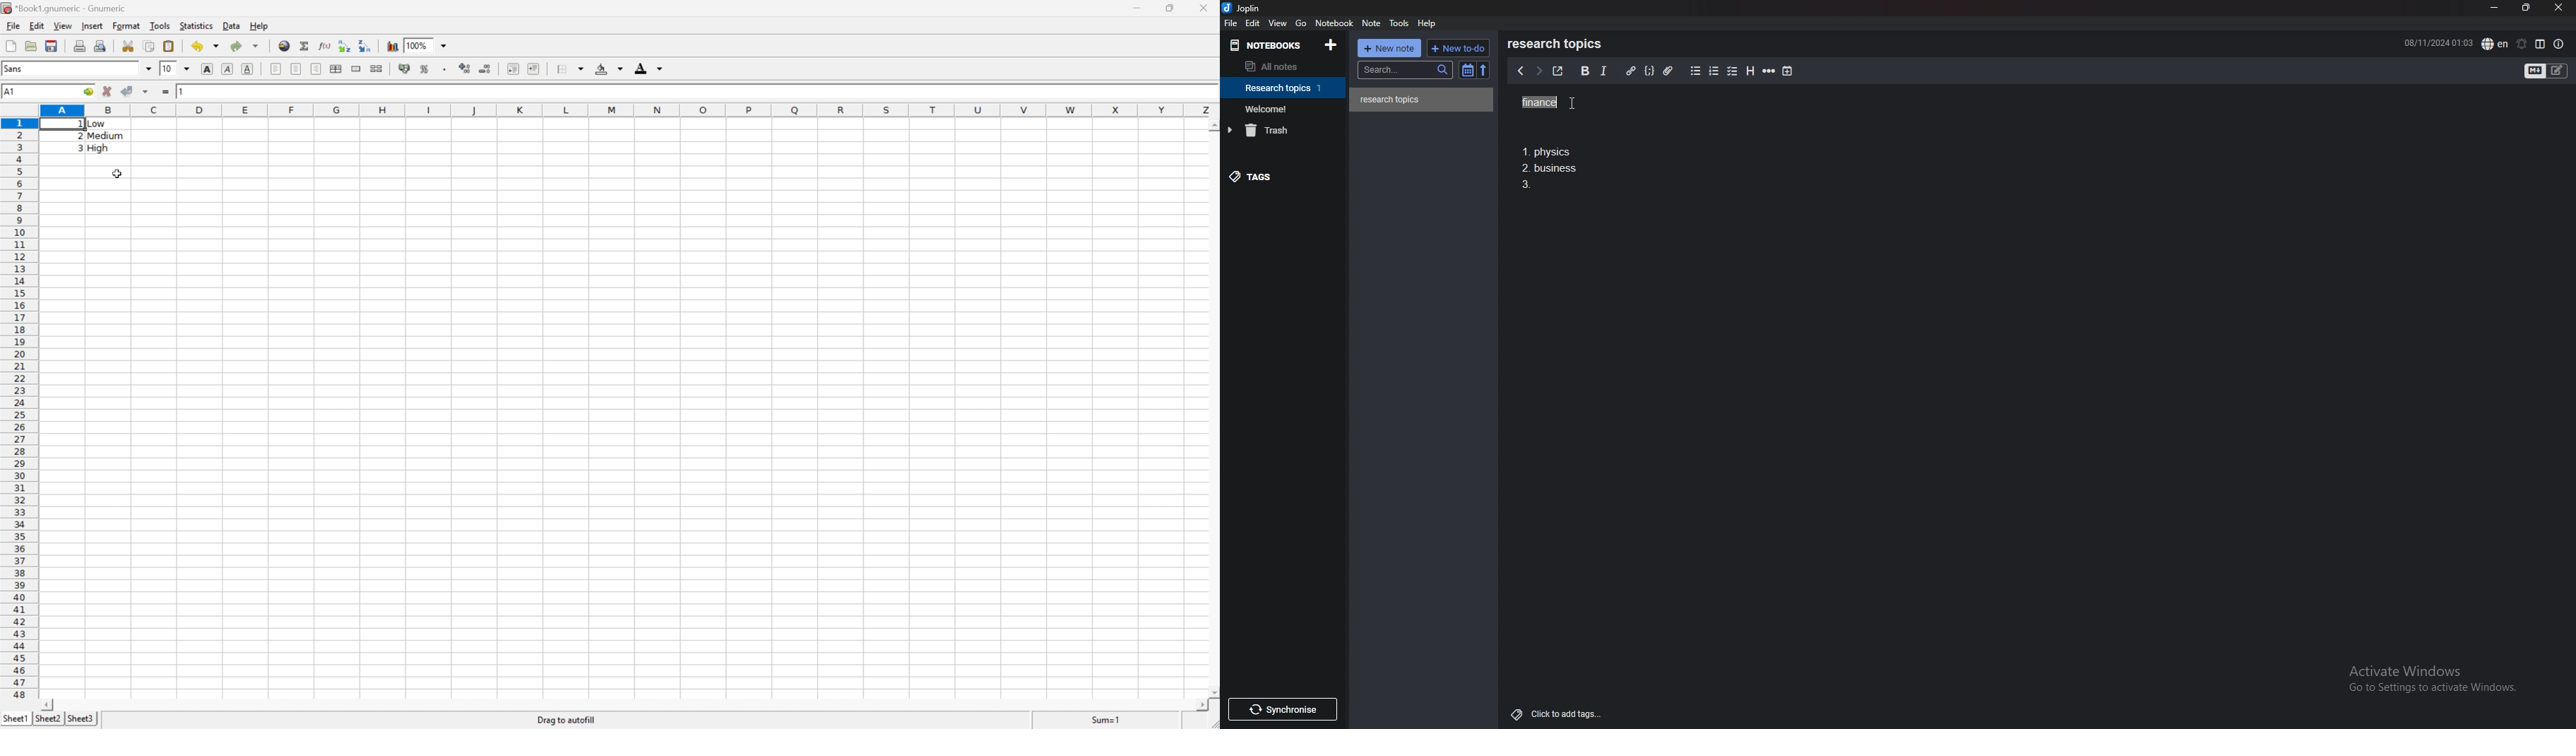 This screenshot has height=756, width=2576. What do you see at coordinates (1540, 102) in the screenshot?
I see `selected text - finance` at bounding box center [1540, 102].